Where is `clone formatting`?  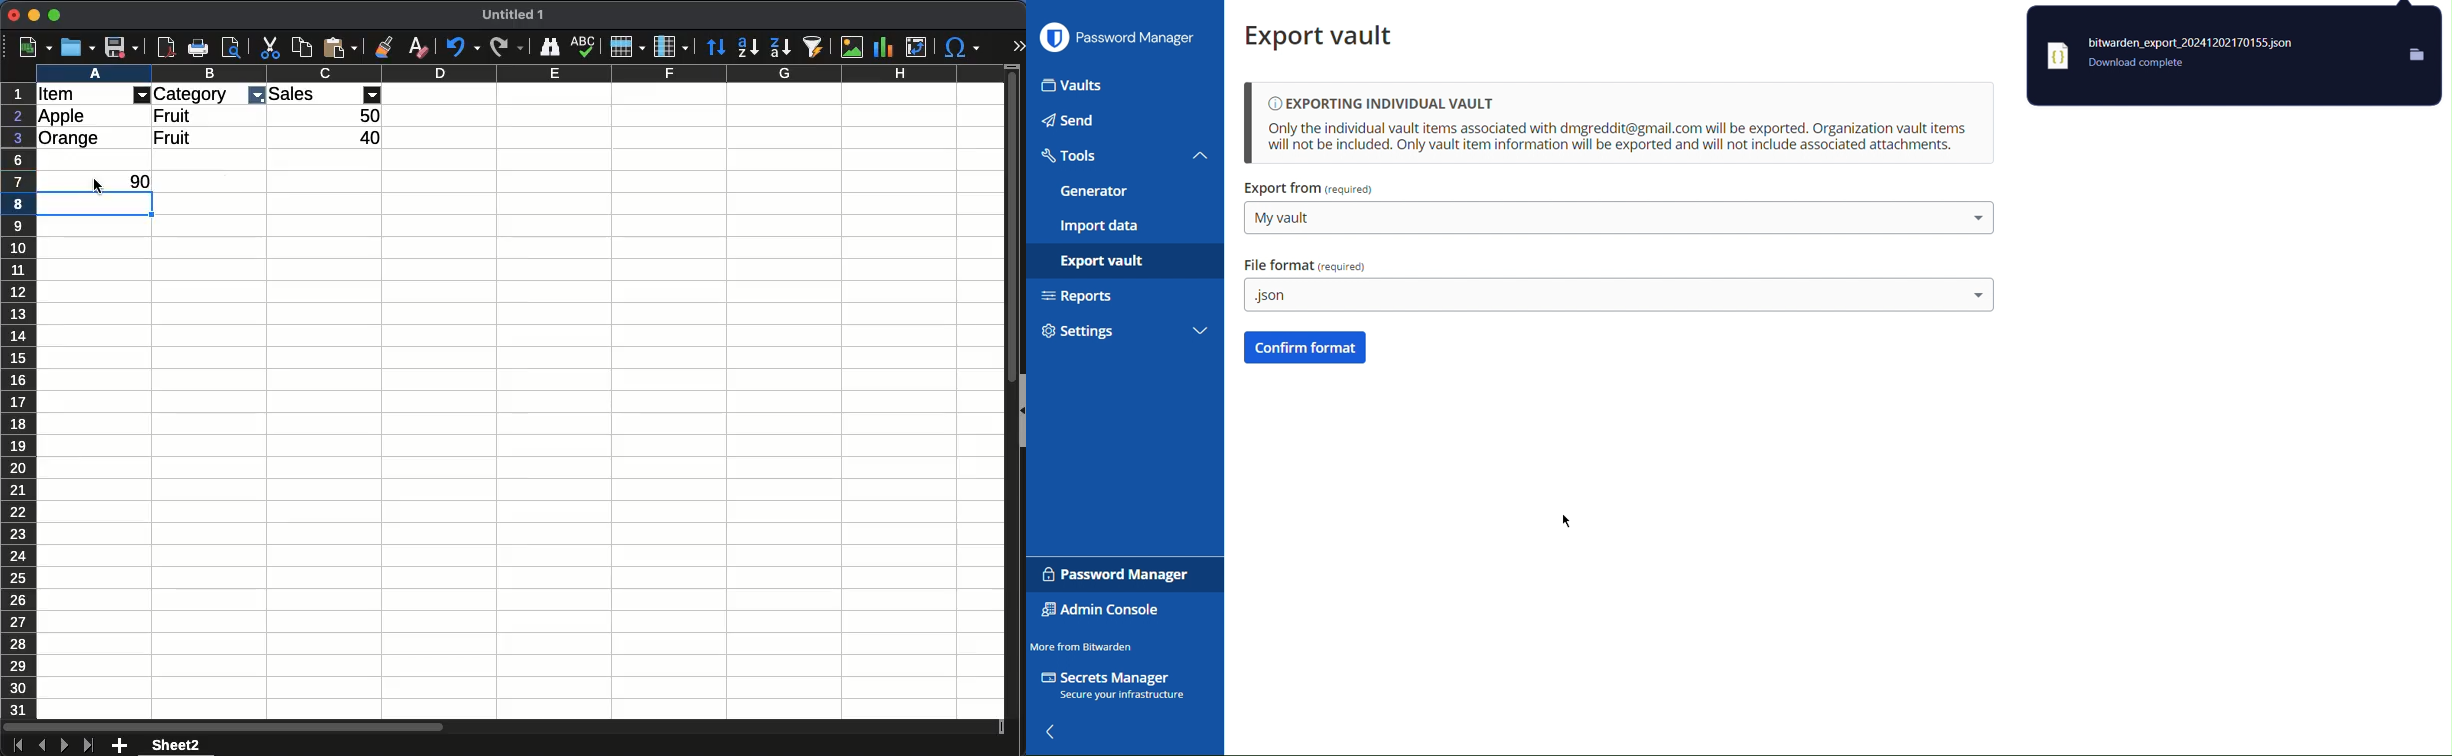 clone formatting is located at coordinates (383, 47).